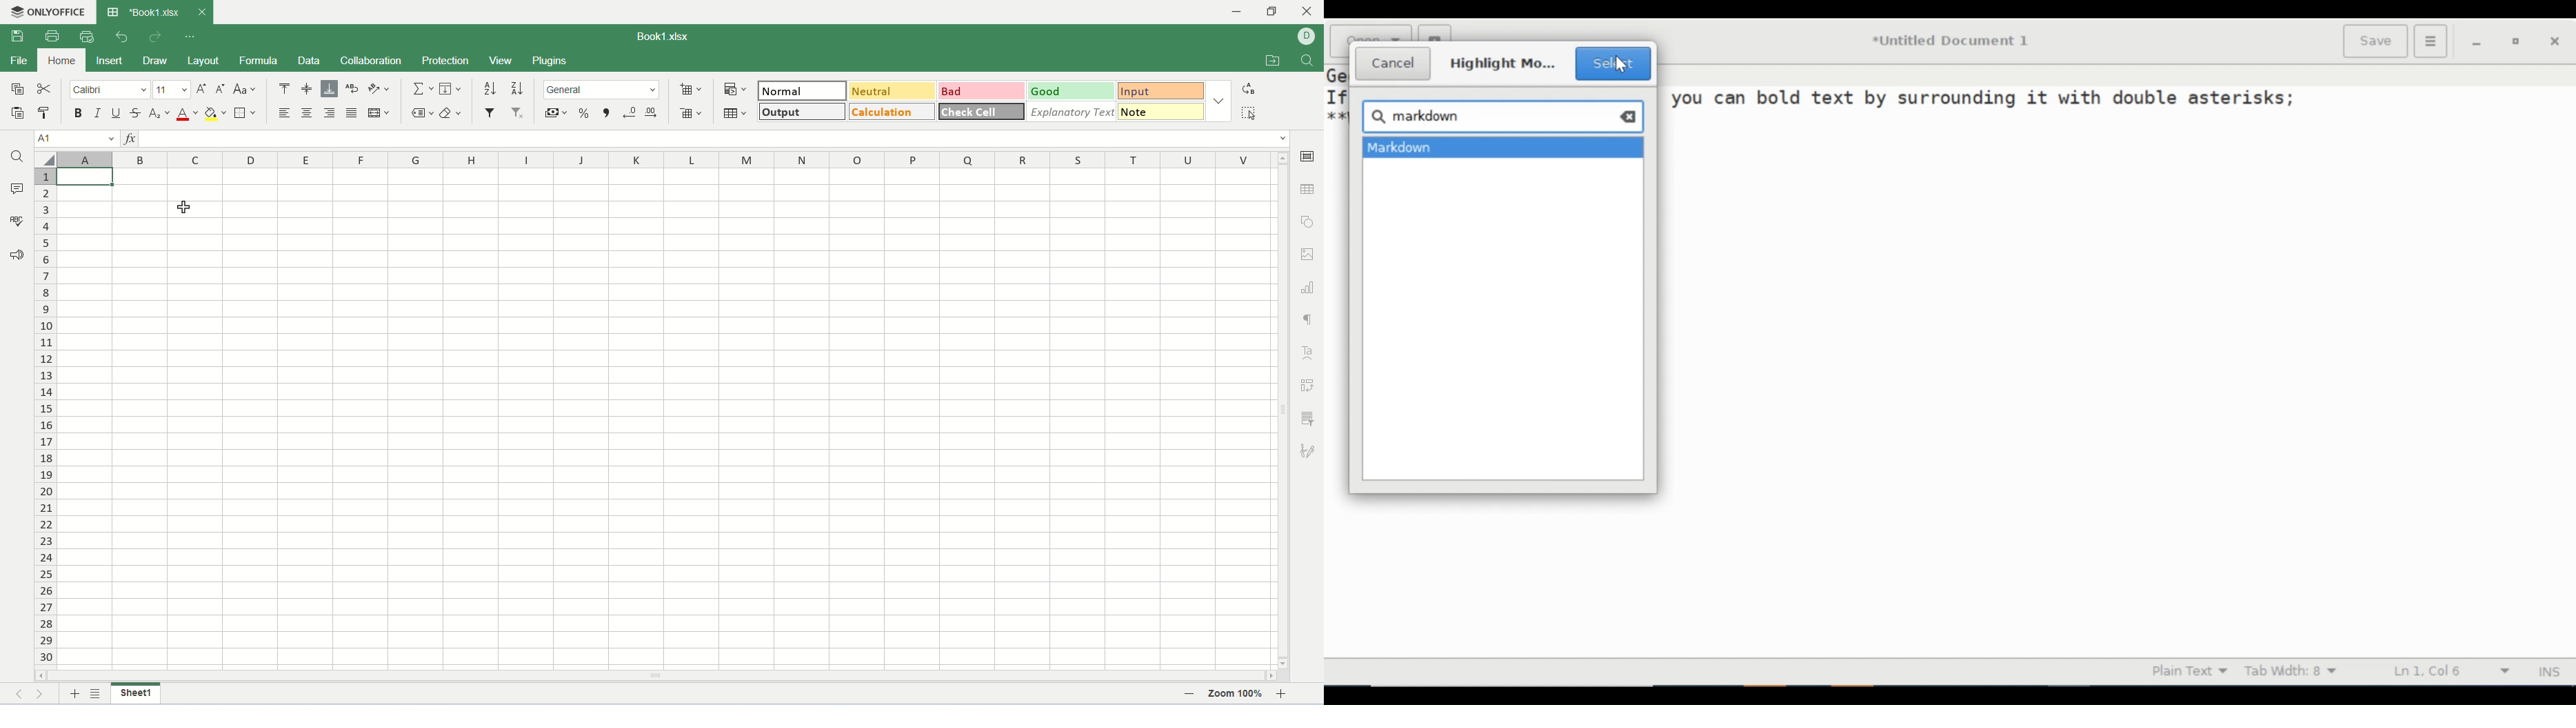 Image resolution: width=2576 pixels, height=728 pixels. I want to click on align left, so click(284, 112).